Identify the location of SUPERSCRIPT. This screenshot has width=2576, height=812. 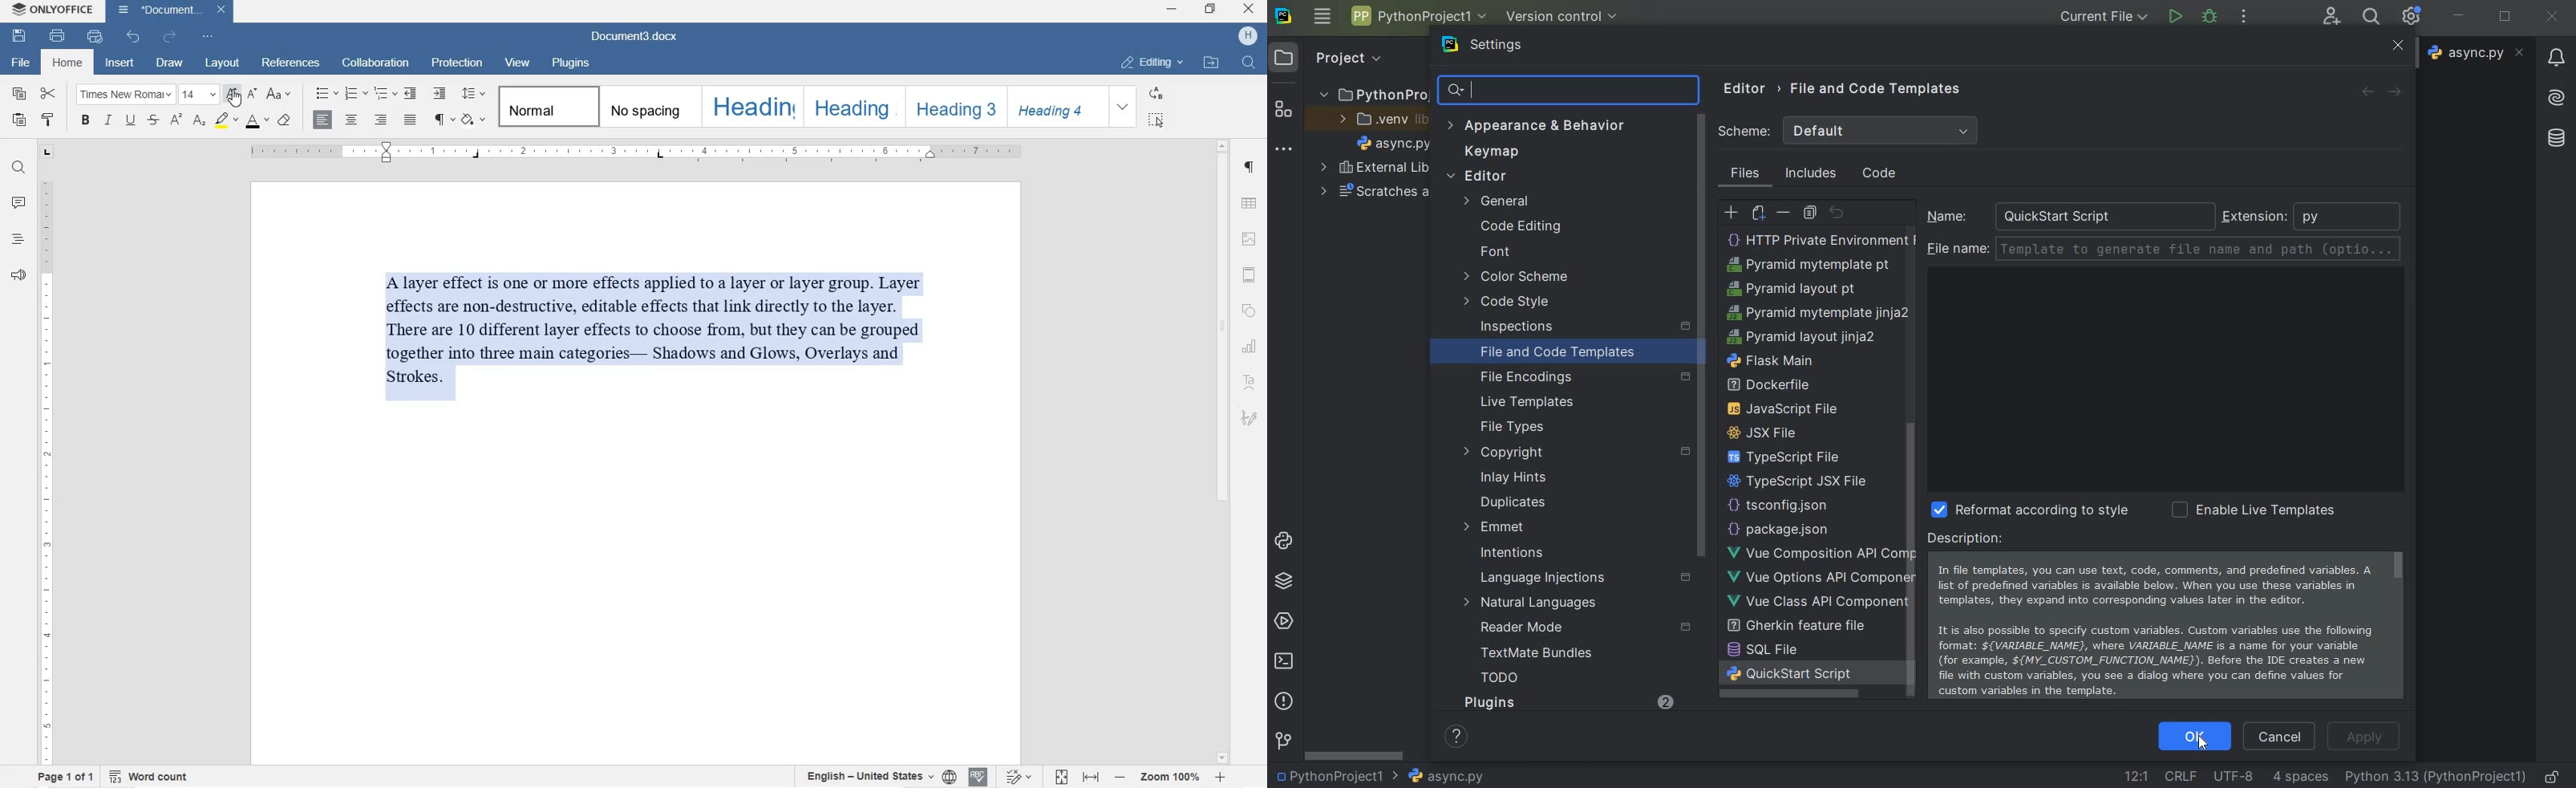
(176, 122).